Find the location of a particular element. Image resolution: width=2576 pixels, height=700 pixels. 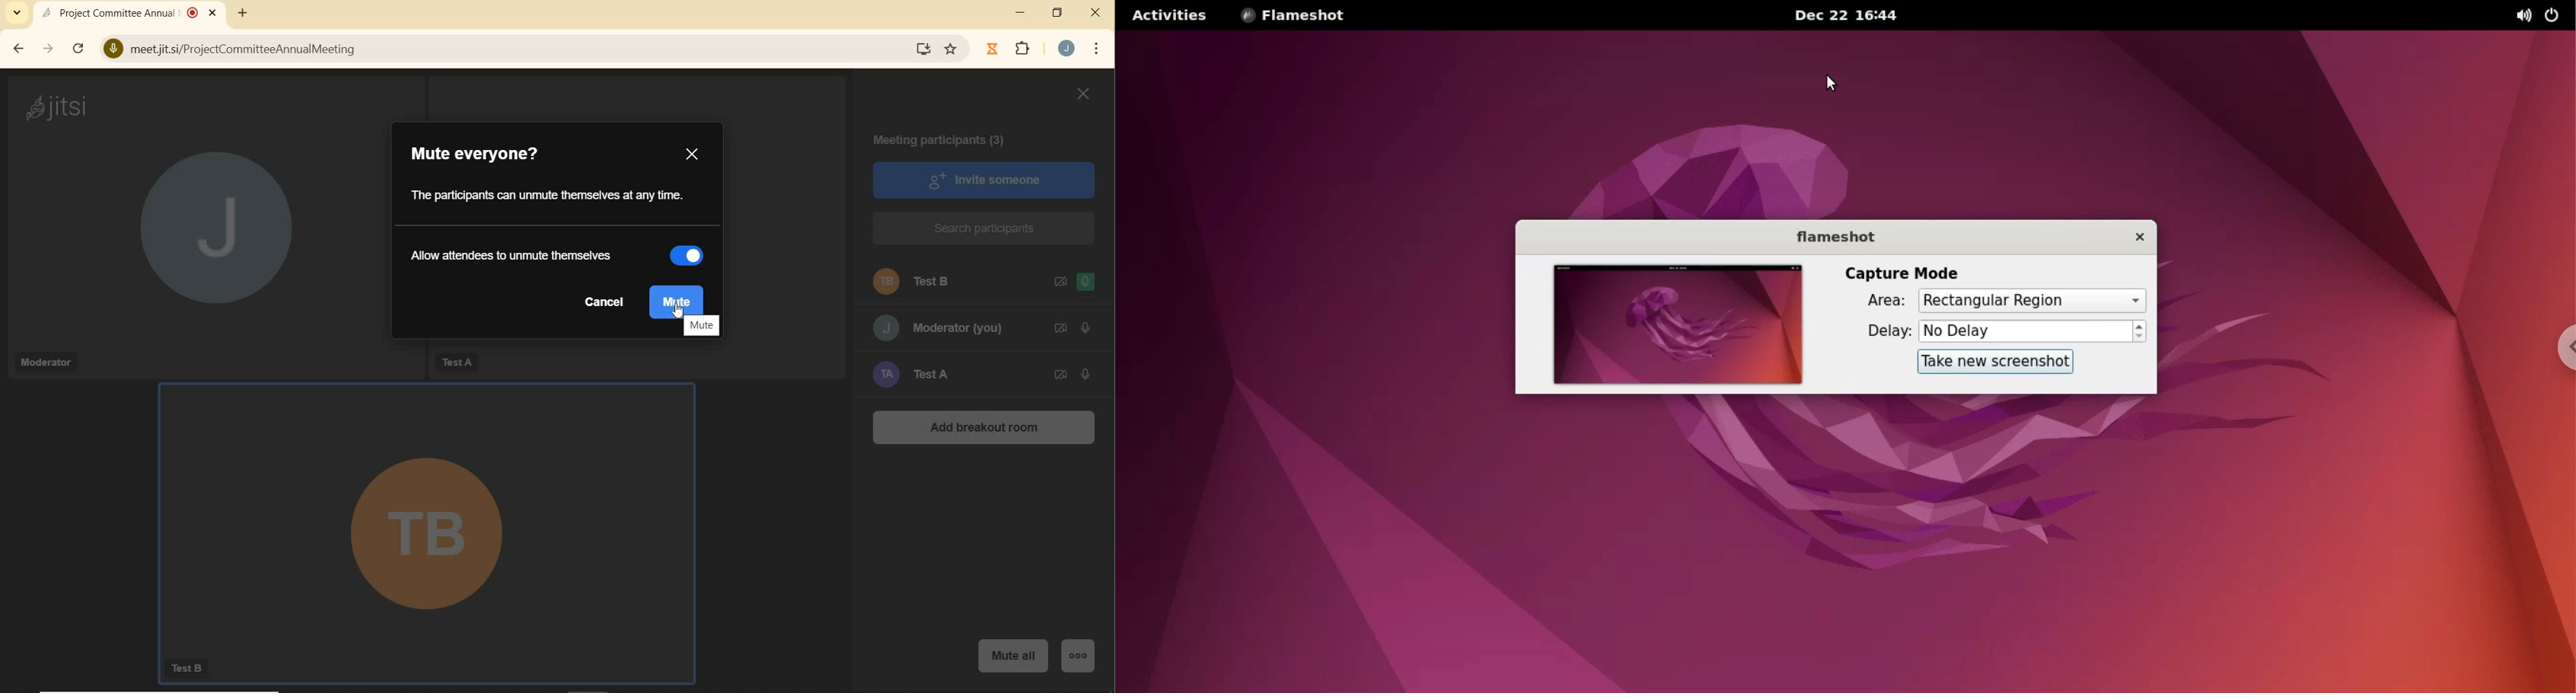

CAMERA is located at coordinates (1060, 282).